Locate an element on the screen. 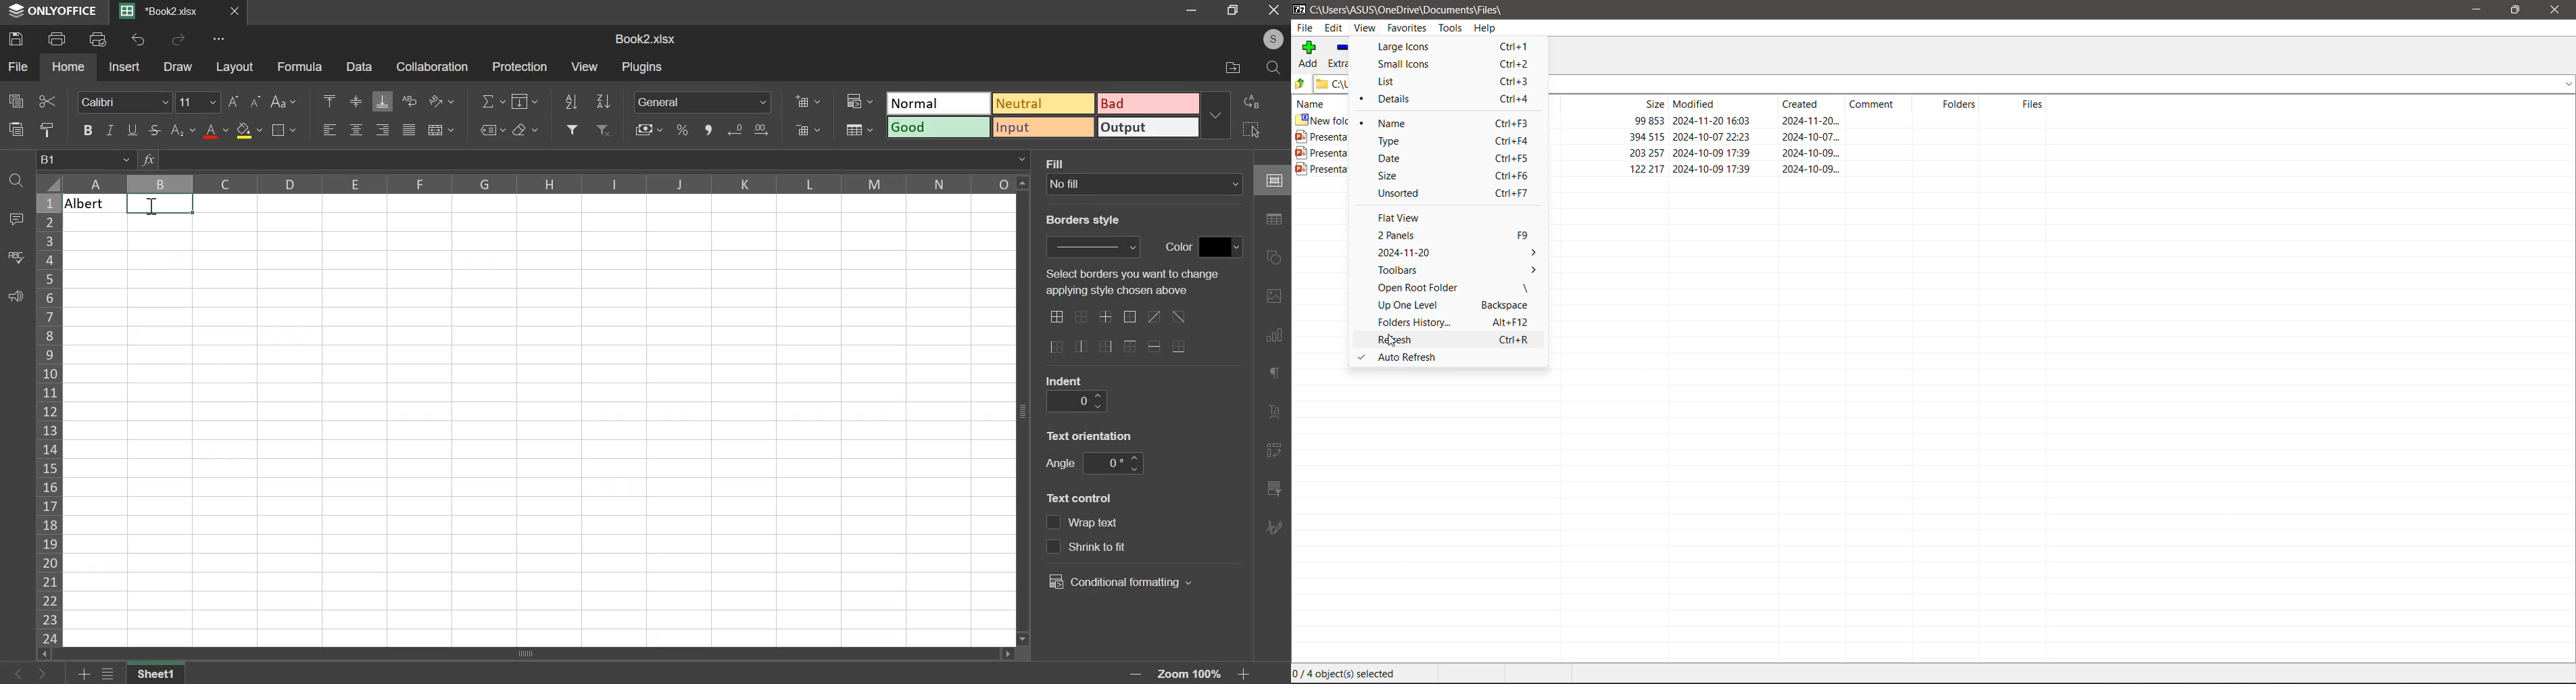  BORDERS STYLE is located at coordinates (1081, 219).